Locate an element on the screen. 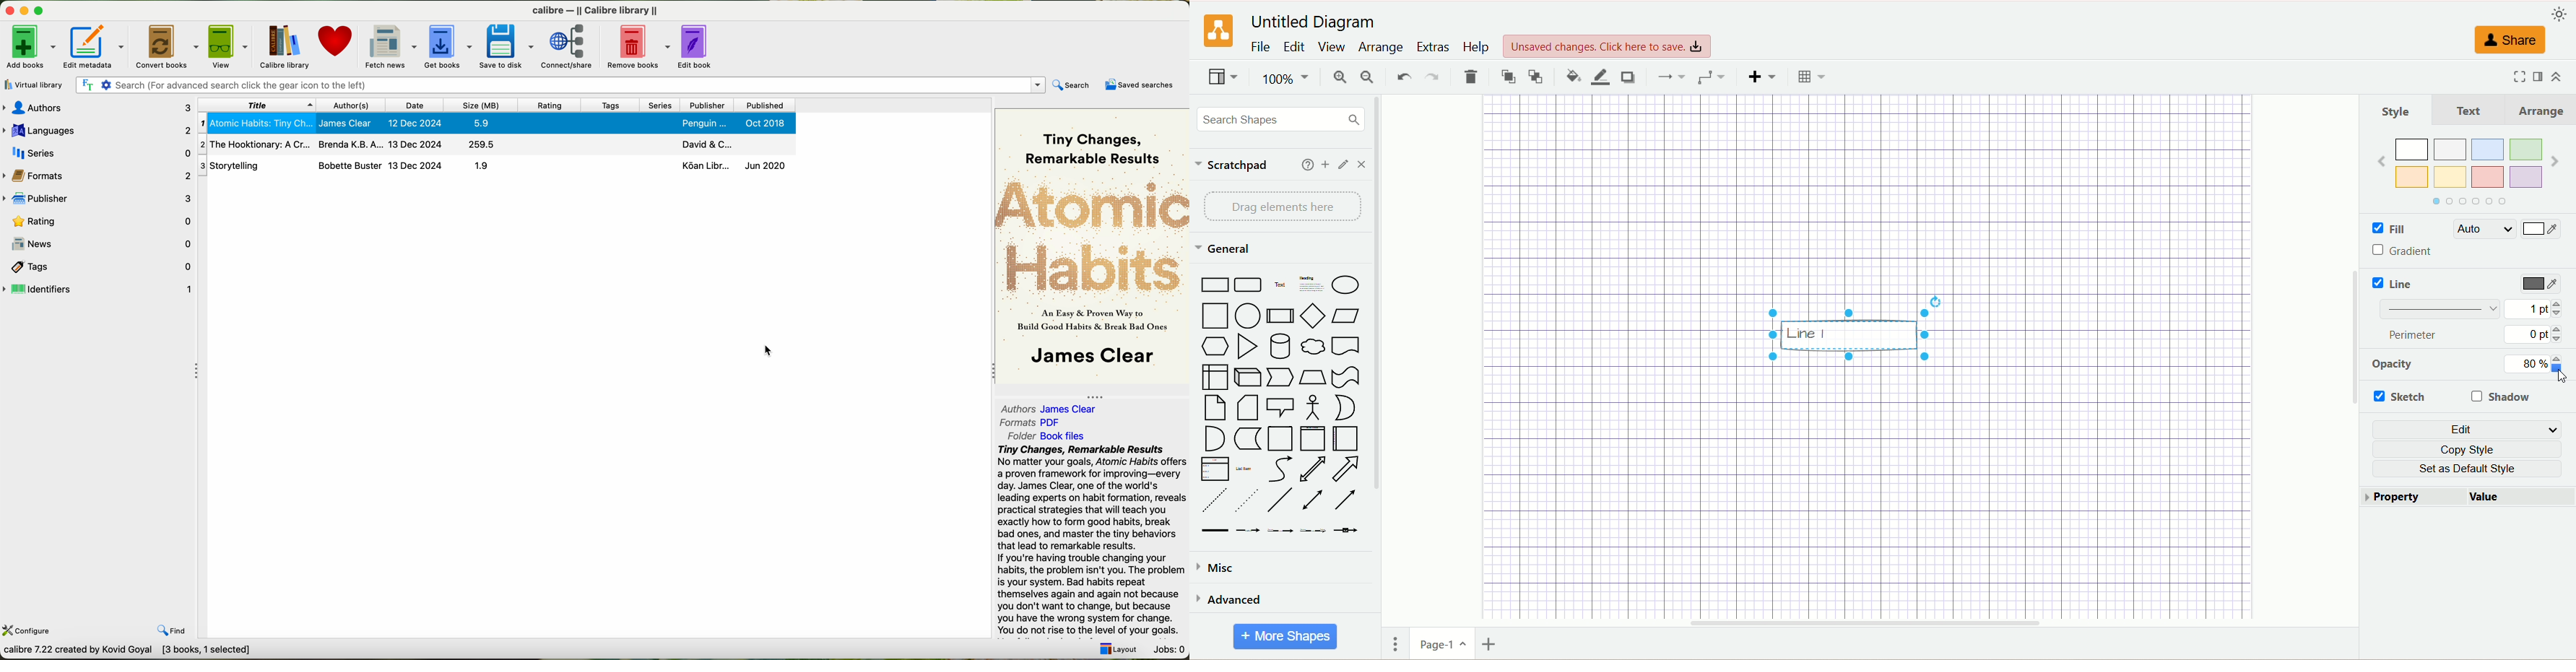  Rectangle is located at coordinates (1213, 285).